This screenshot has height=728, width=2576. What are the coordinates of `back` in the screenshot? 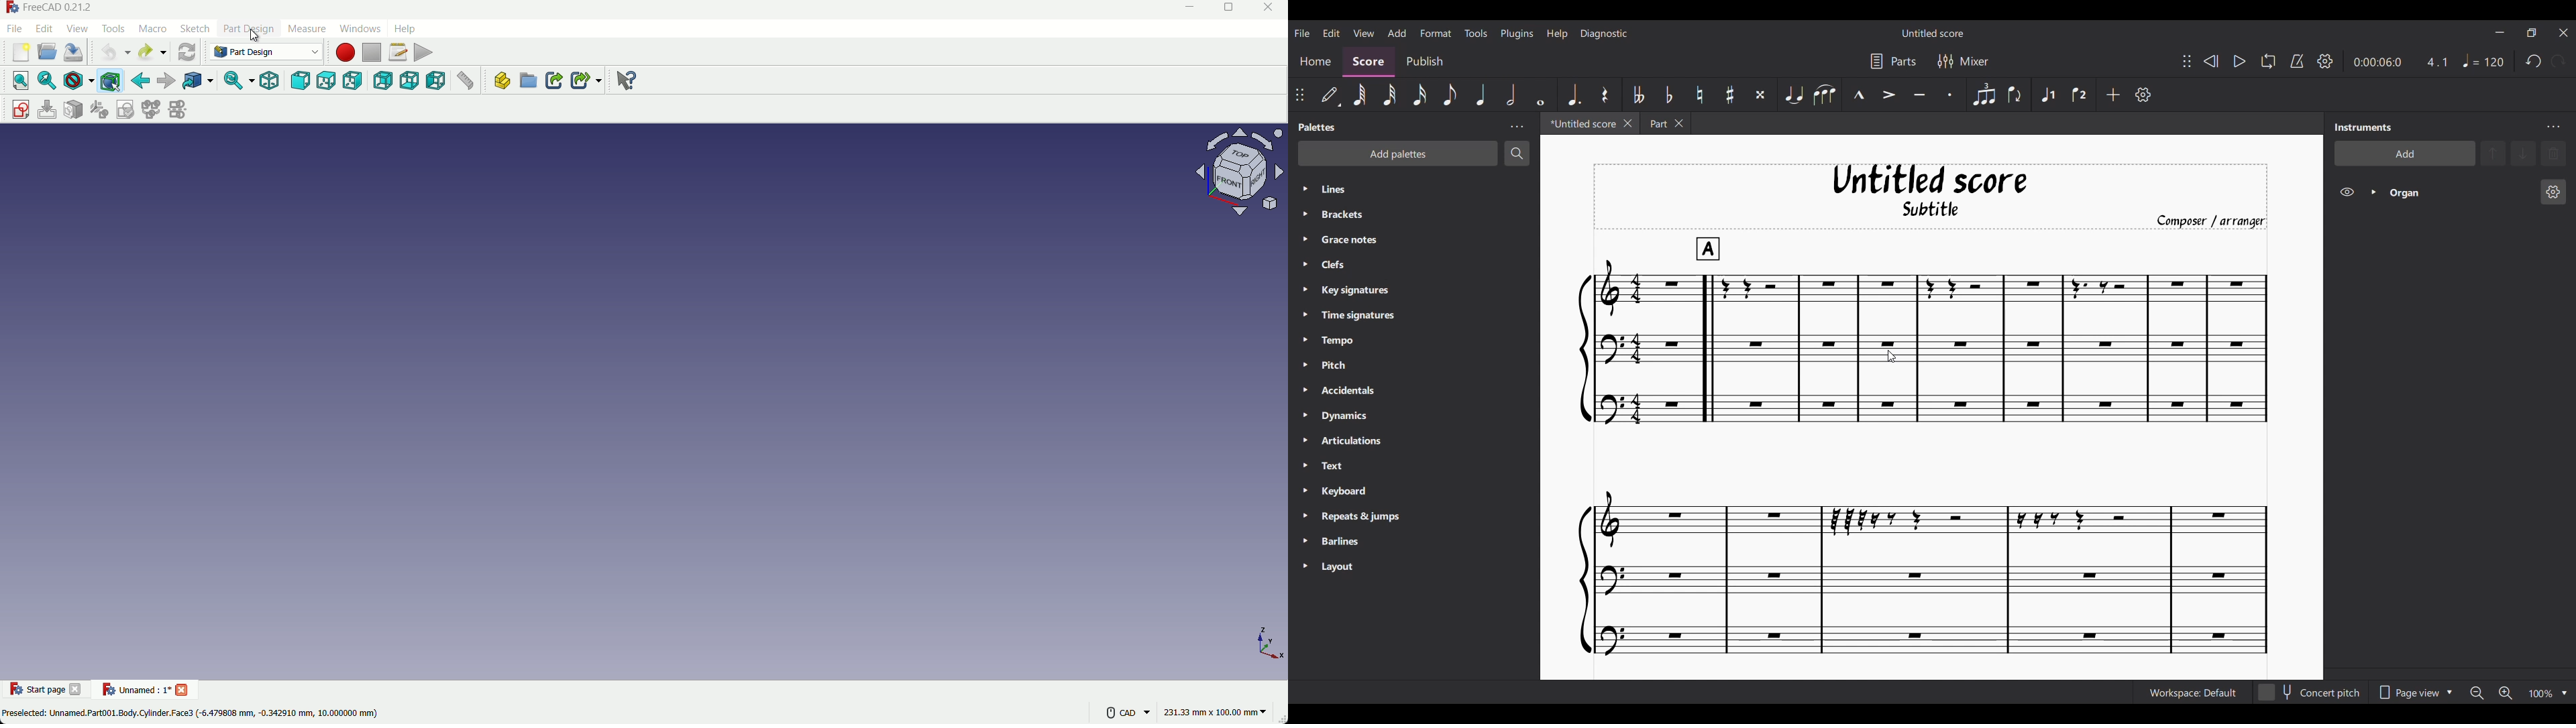 It's located at (140, 80).